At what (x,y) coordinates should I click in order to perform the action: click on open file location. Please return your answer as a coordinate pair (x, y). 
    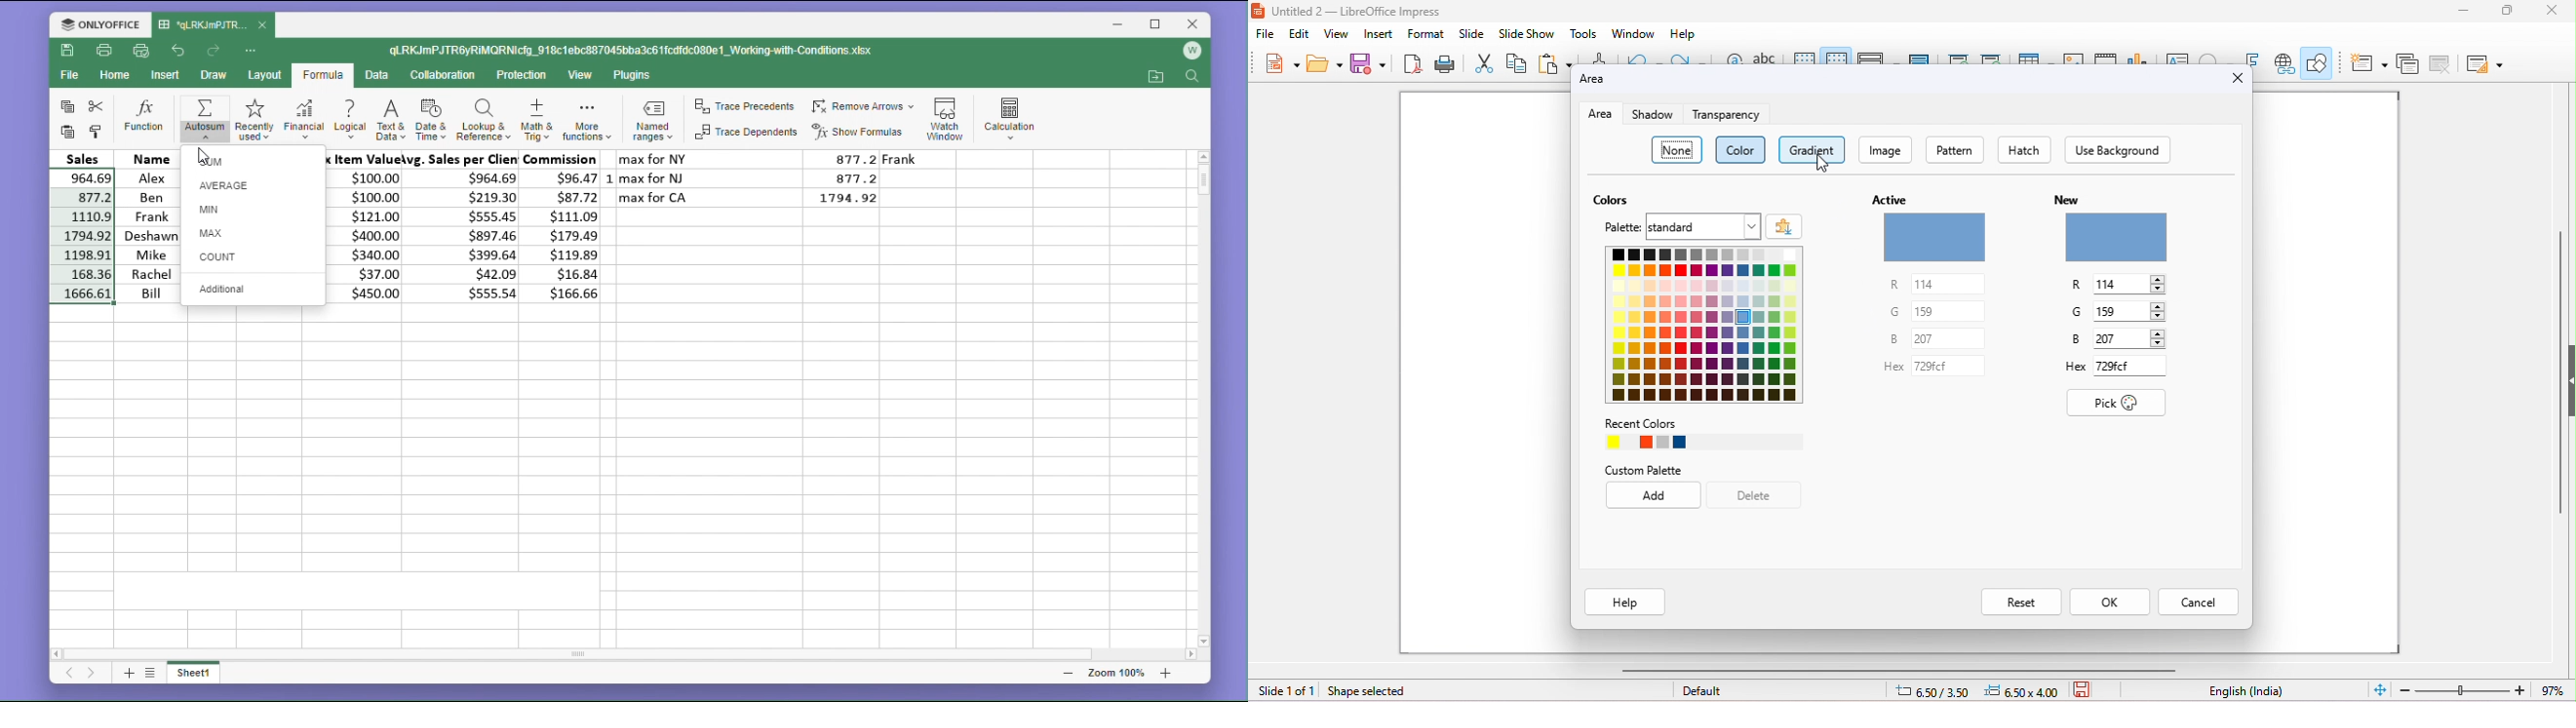
    Looking at the image, I should click on (1155, 77).